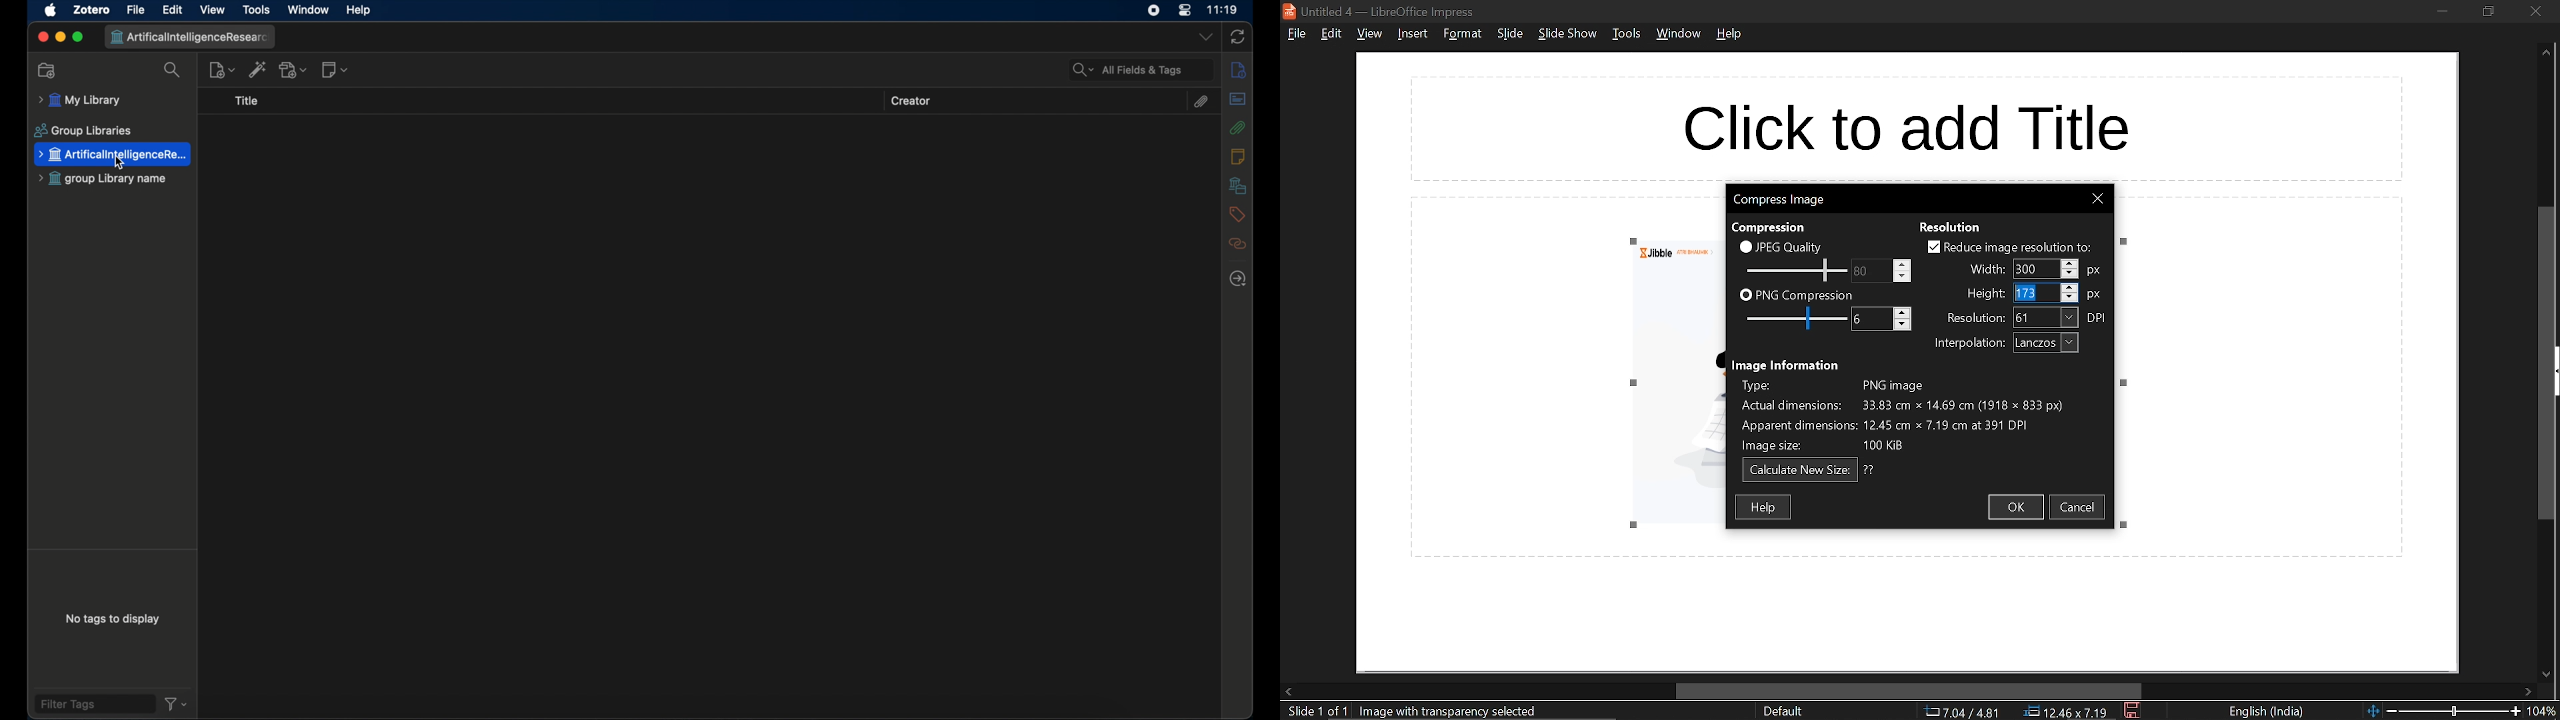 Image resolution: width=2576 pixels, height=728 pixels. What do you see at coordinates (1903, 326) in the screenshot?
I see `Decrease ` at bounding box center [1903, 326].